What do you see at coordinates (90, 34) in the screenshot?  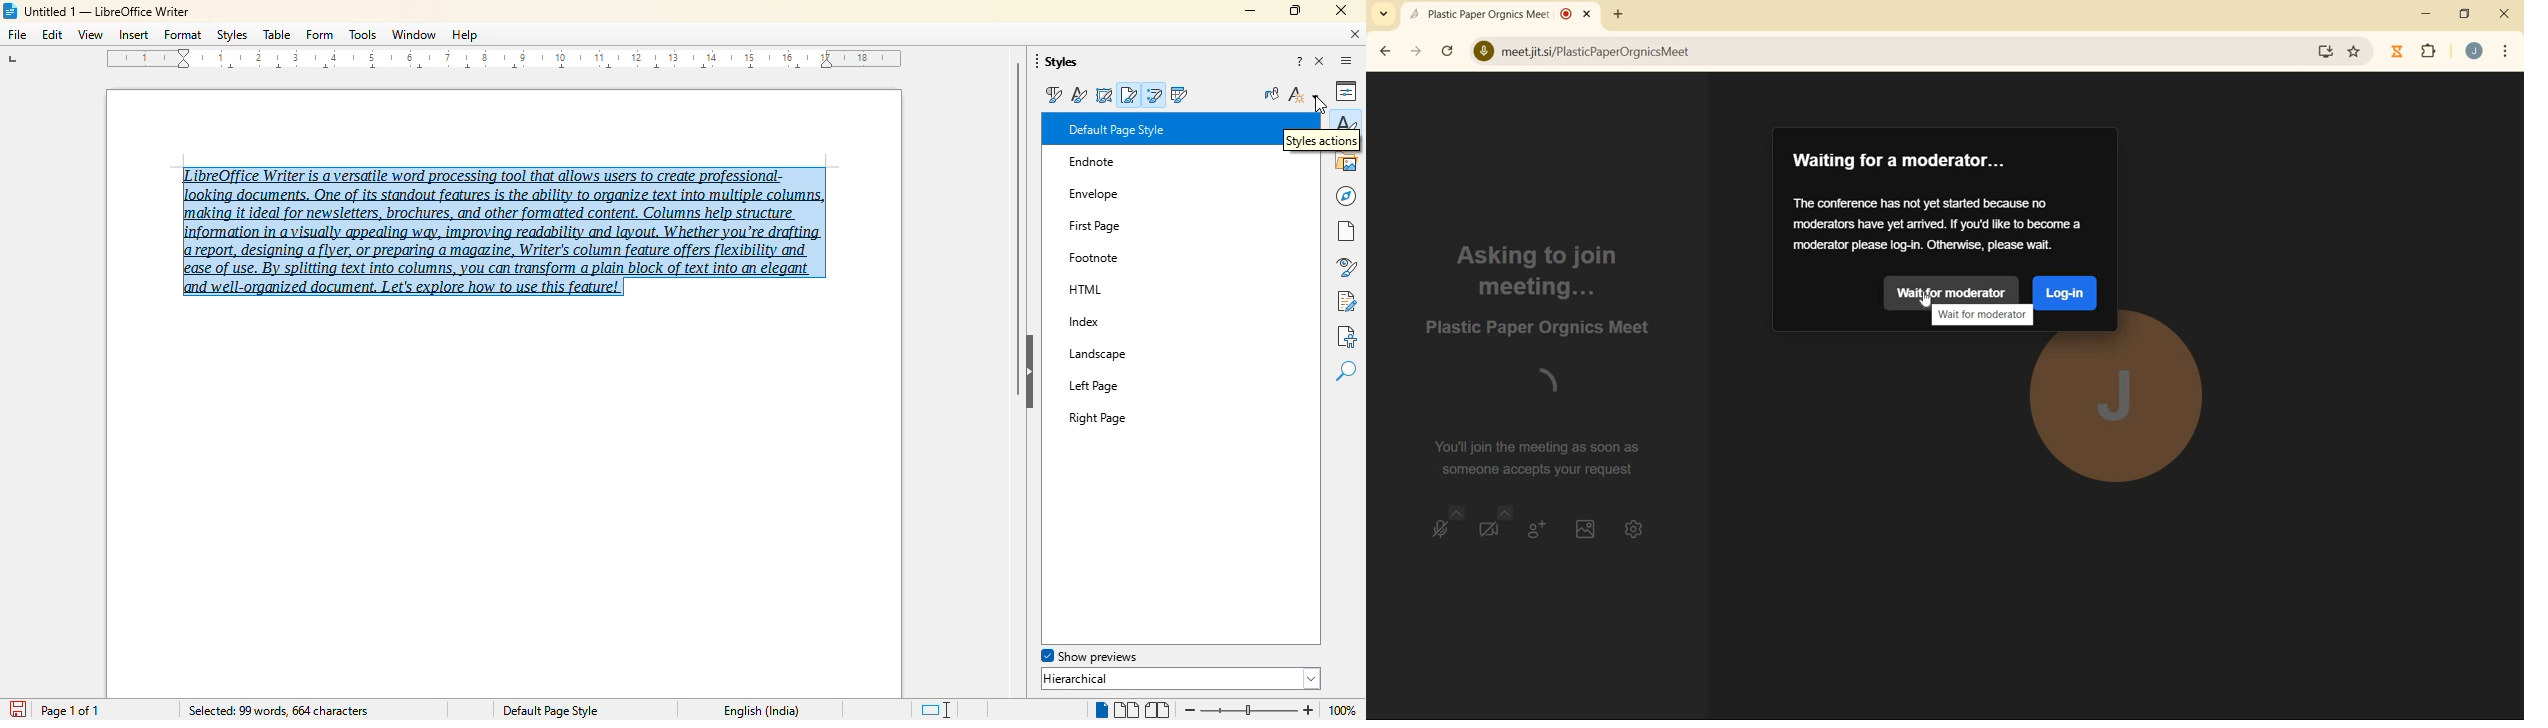 I see `view` at bounding box center [90, 34].